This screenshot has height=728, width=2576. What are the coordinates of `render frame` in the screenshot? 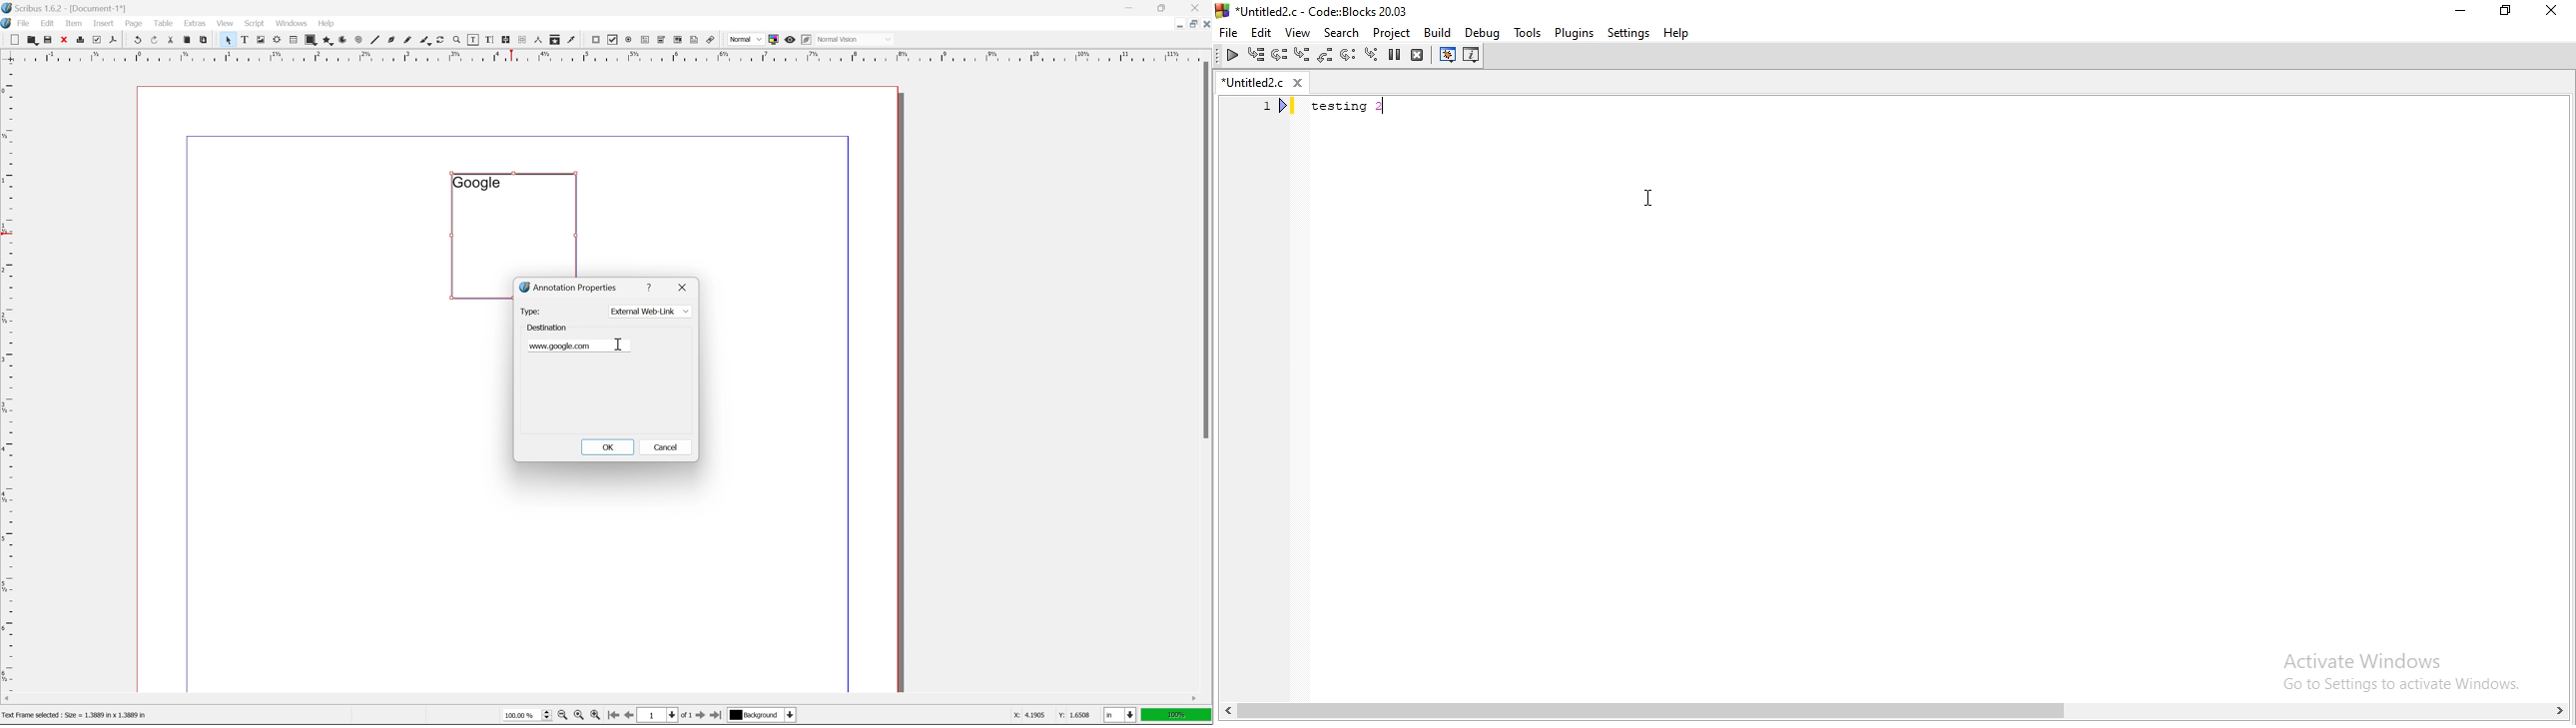 It's located at (276, 39).